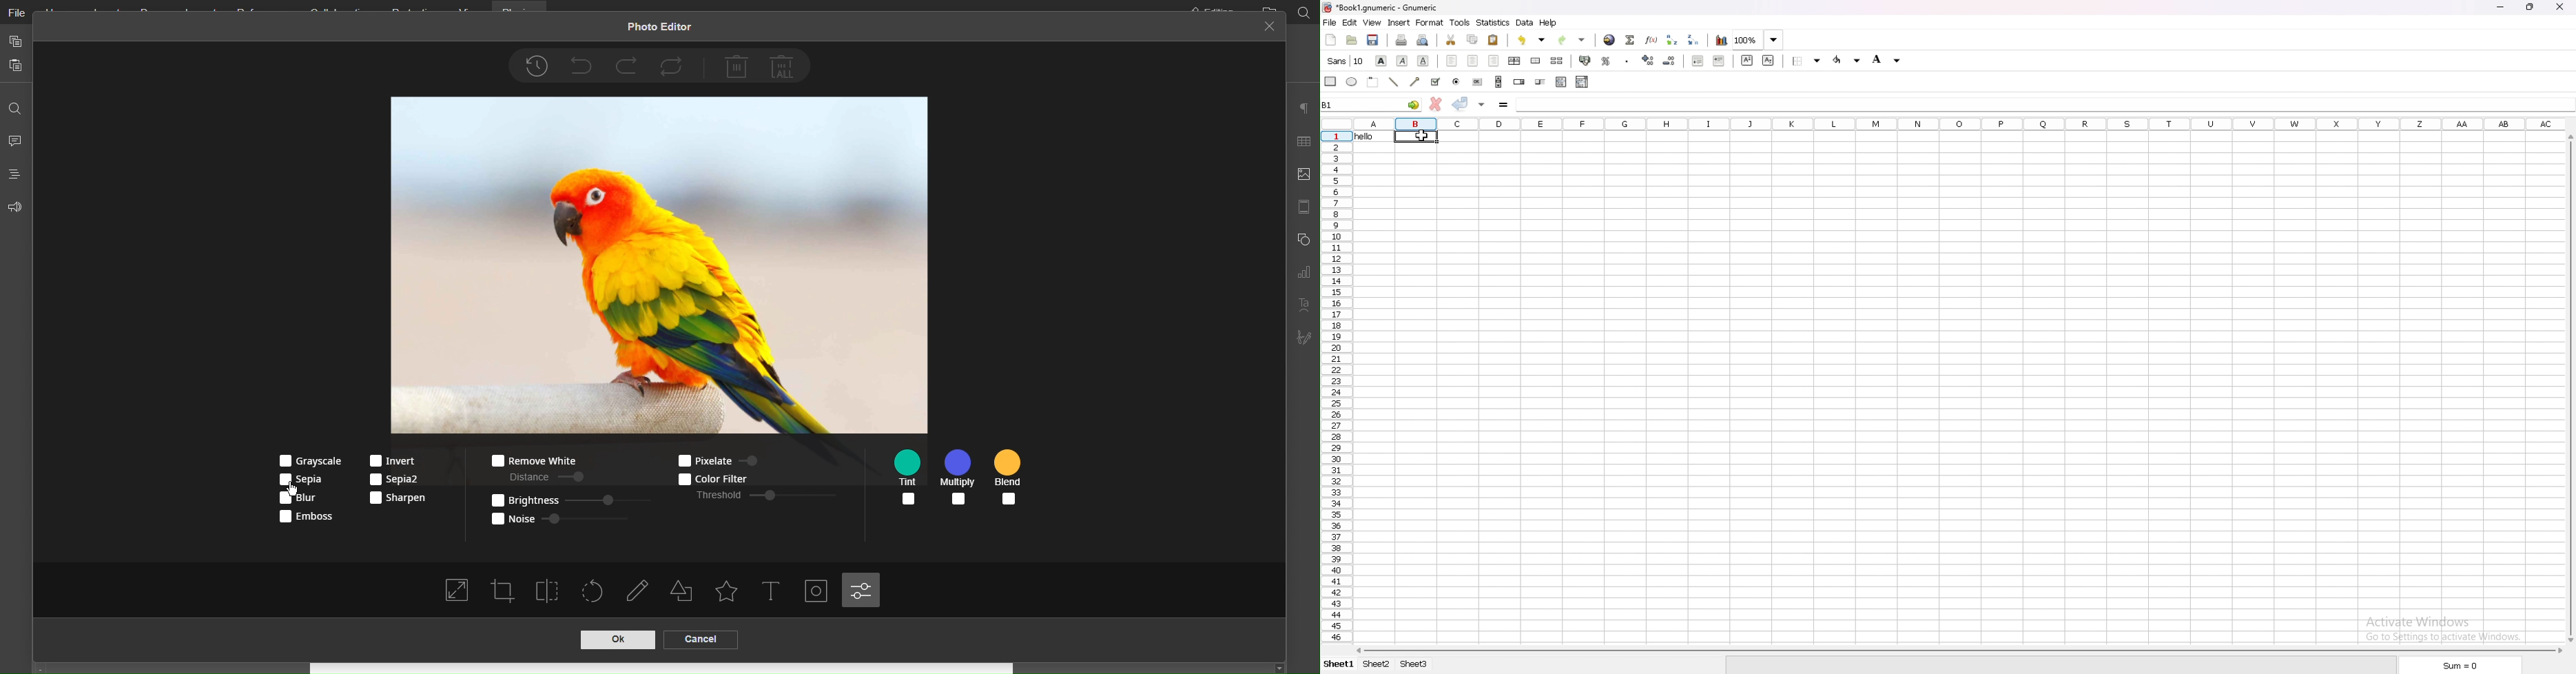 This screenshot has width=2576, height=700. Describe the element at coordinates (1610, 39) in the screenshot. I see `hyperlink` at that location.